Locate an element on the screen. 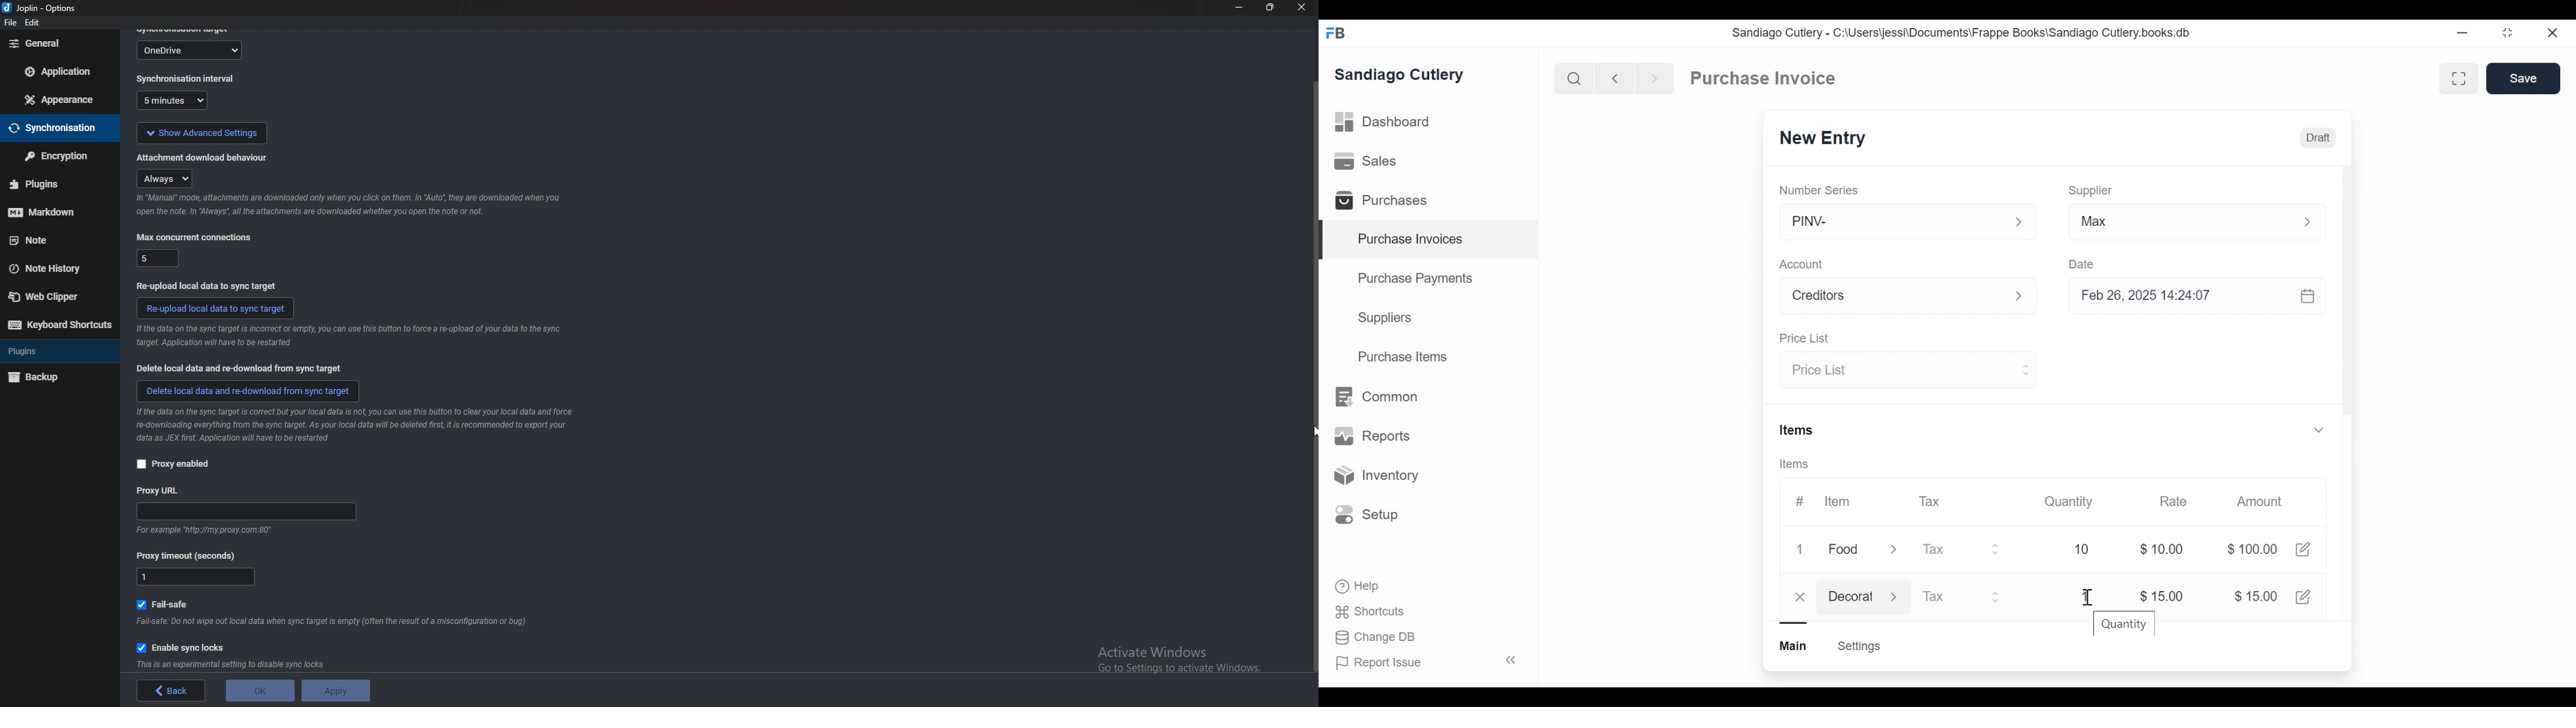 Image resolution: width=2576 pixels, height=728 pixels. Toggle between form and full view is located at coordinates (2459, 79).